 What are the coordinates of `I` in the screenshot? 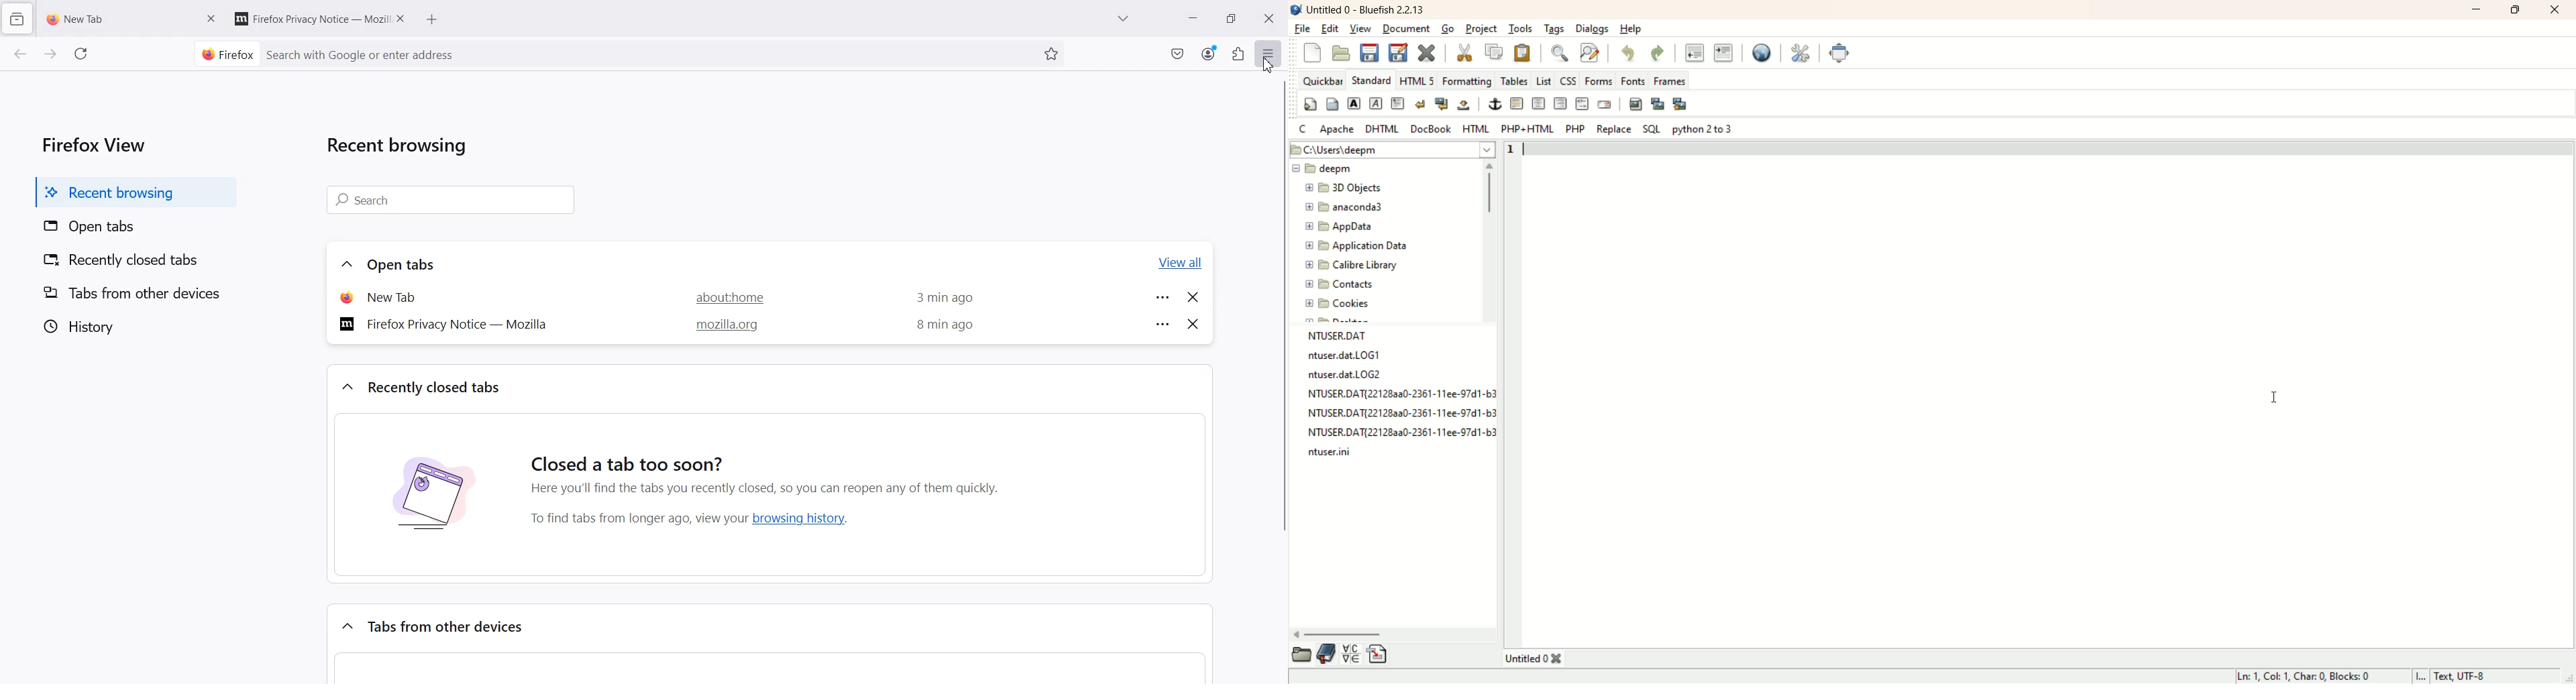 It's located at (2421, 676).